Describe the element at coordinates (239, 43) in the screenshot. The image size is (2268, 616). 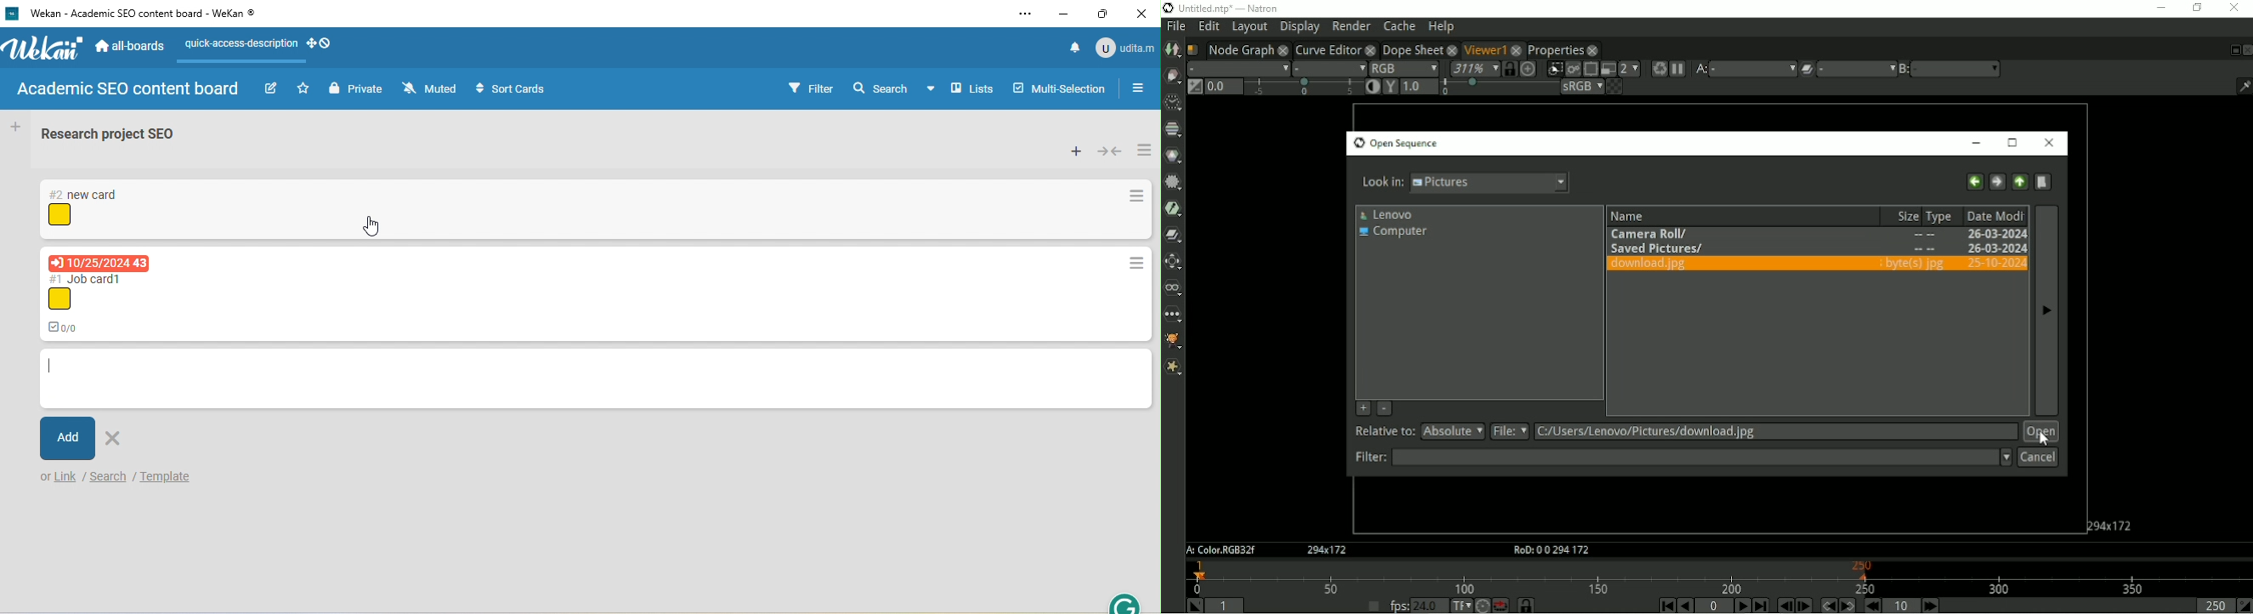
I see `quick access description` at that location.